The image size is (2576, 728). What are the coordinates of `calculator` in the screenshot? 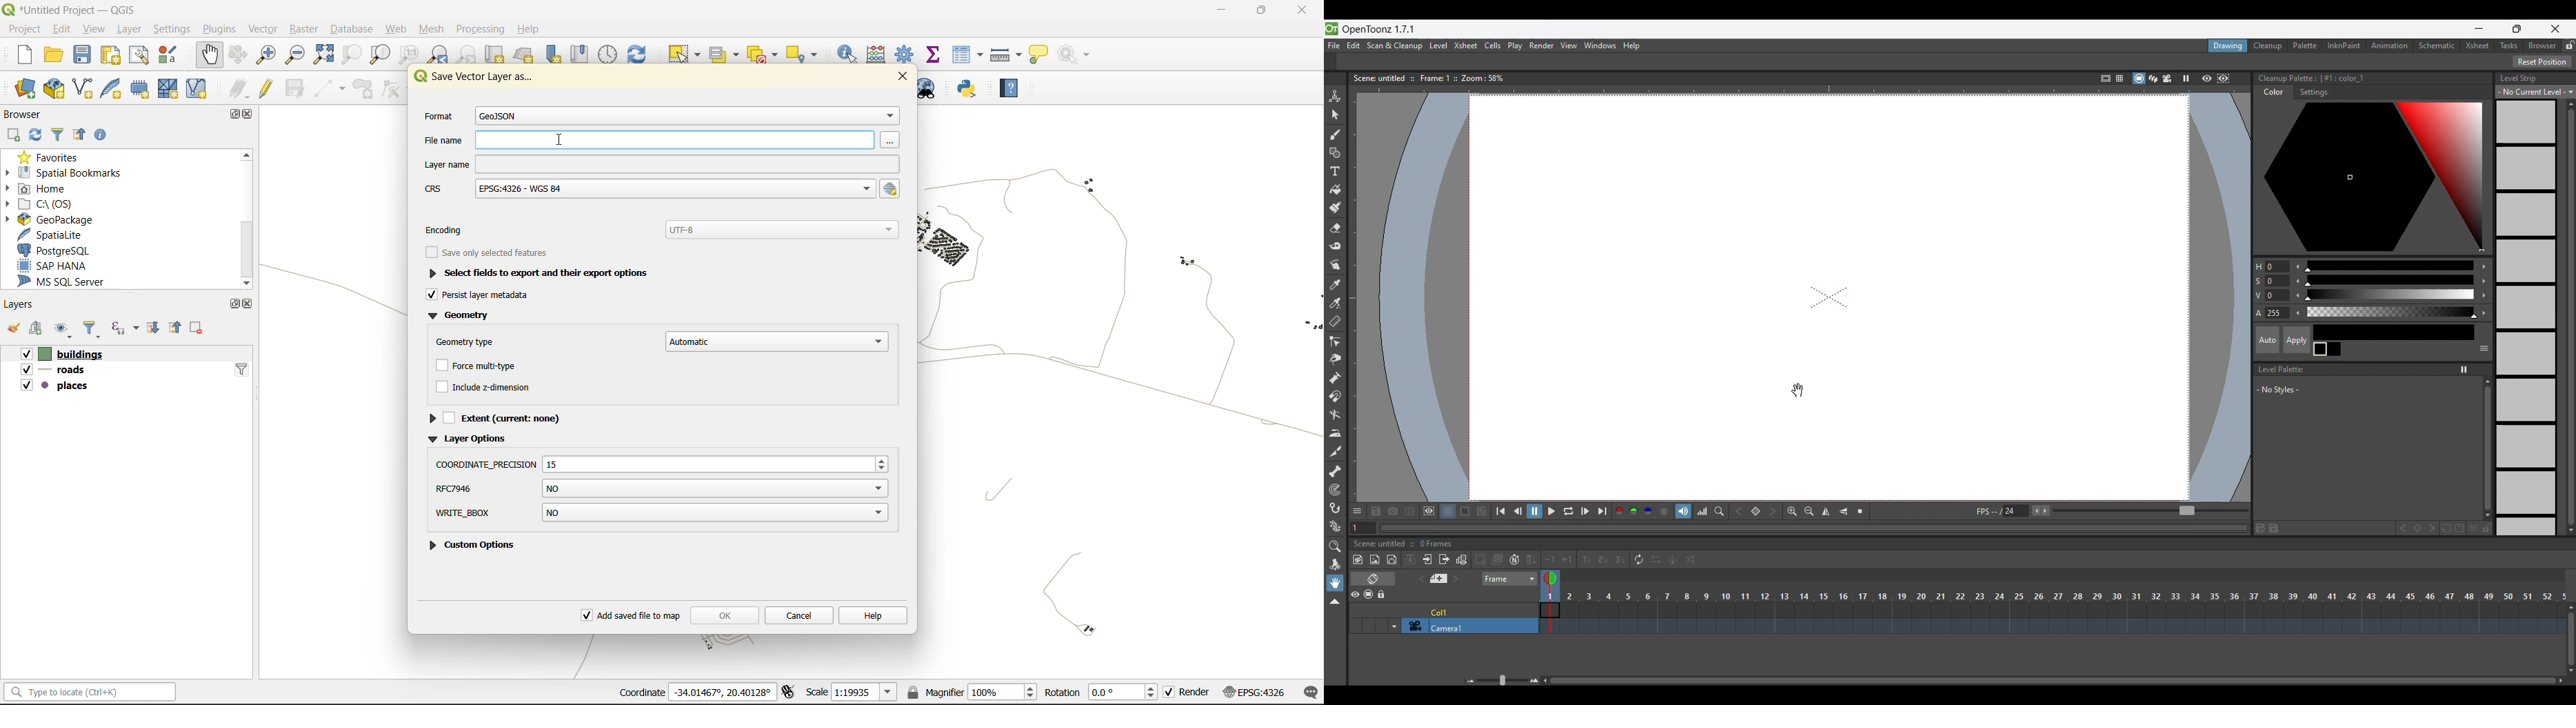 It's located at (880, 54).